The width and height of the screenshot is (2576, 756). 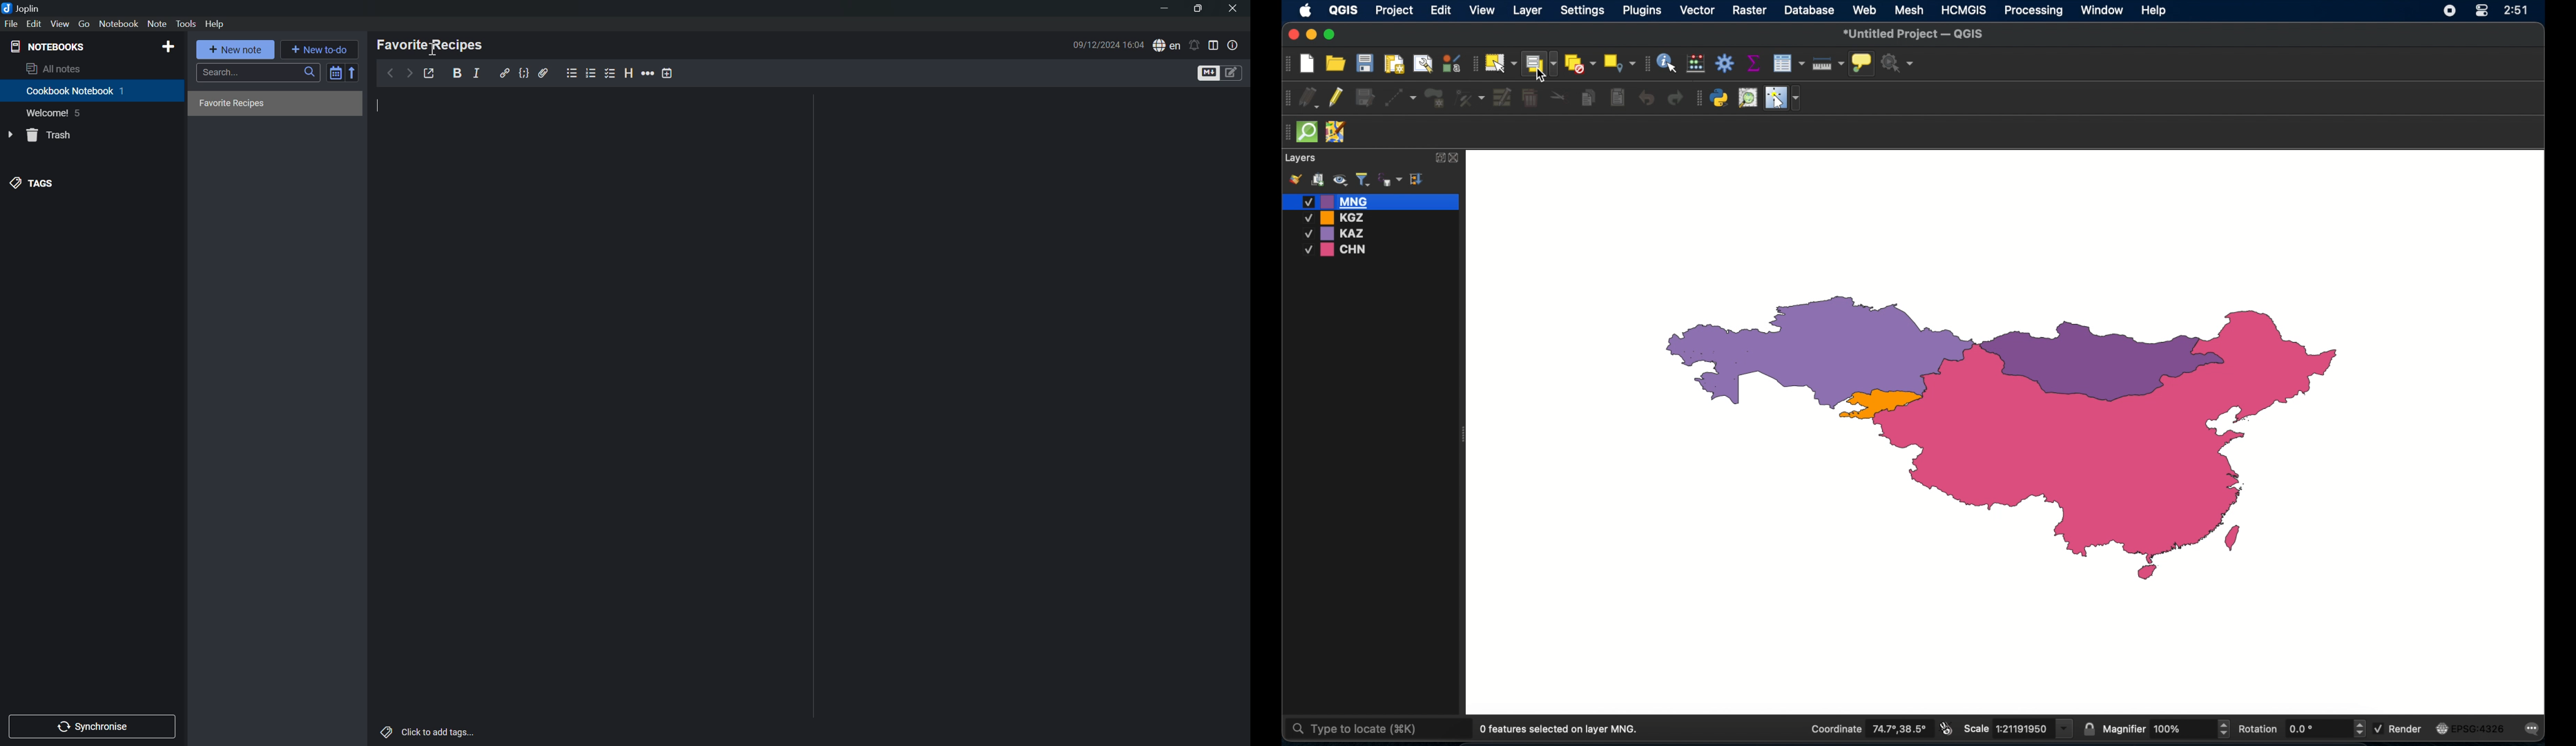 What do you see at coordinates (119, 24) in the screenshot?
I see `Notebook` at bounding box center [119, 24].